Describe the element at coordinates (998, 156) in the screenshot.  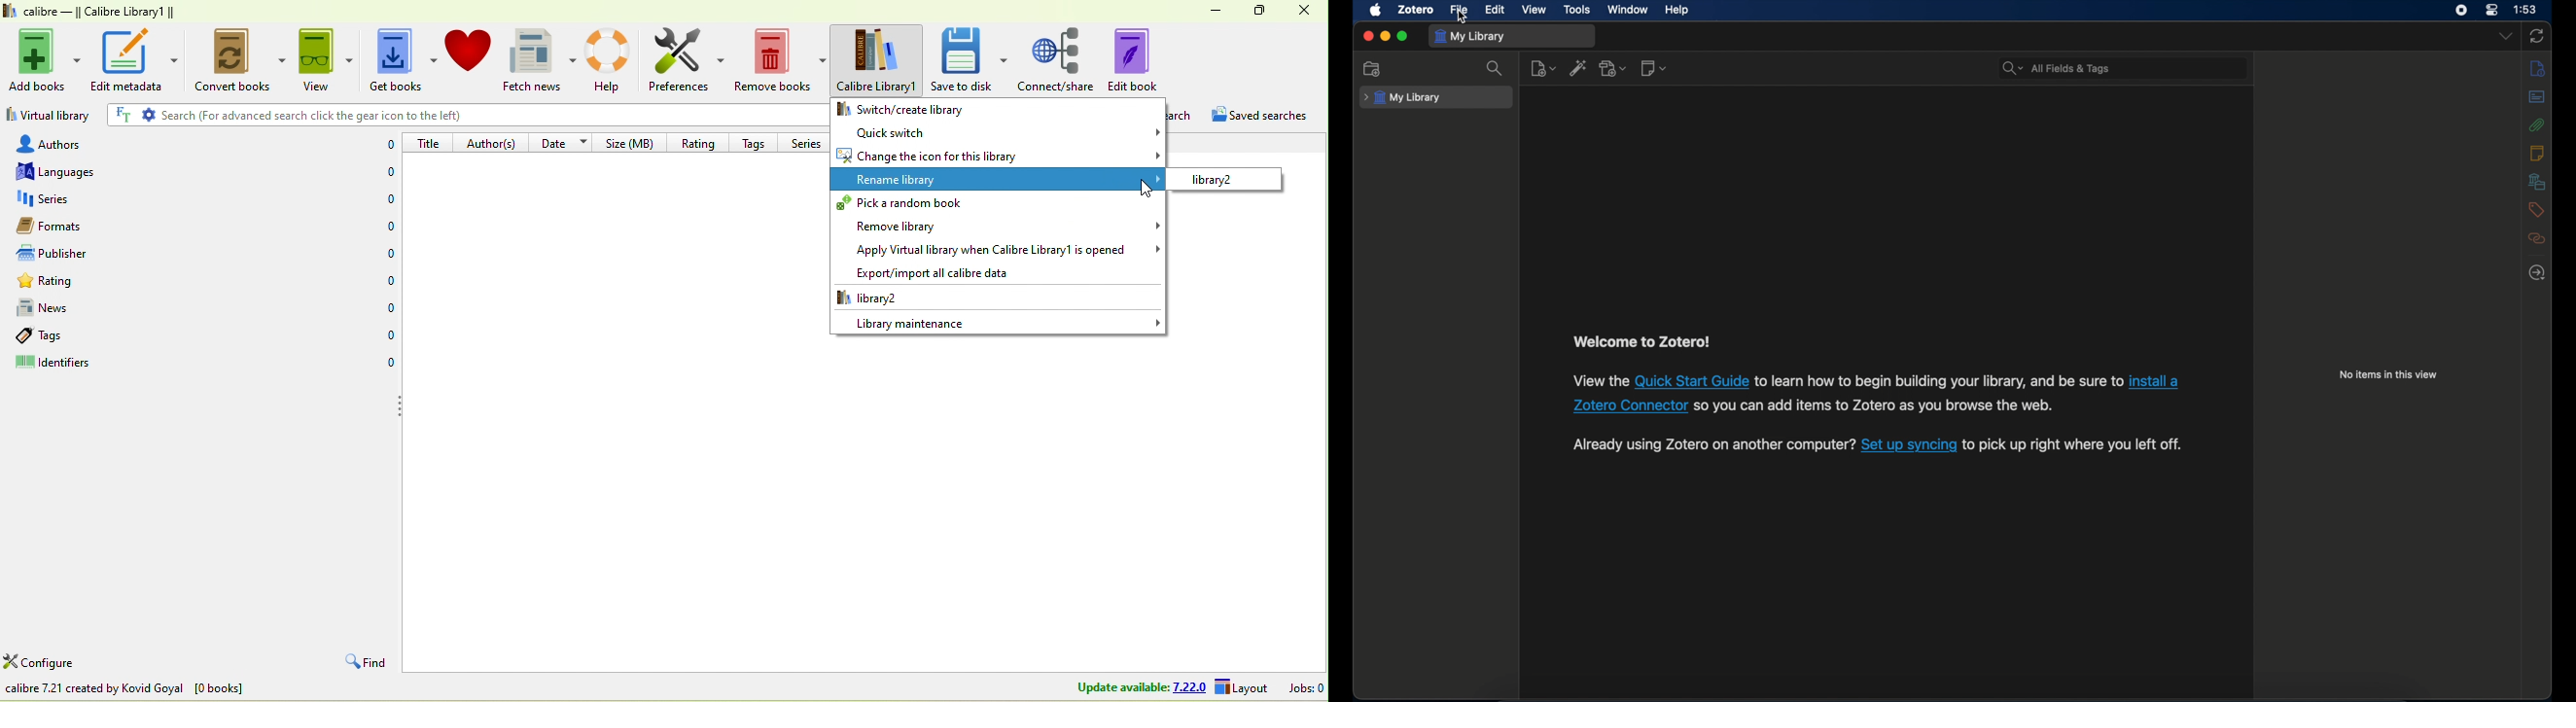
I see `change the icon for this library` at that location.